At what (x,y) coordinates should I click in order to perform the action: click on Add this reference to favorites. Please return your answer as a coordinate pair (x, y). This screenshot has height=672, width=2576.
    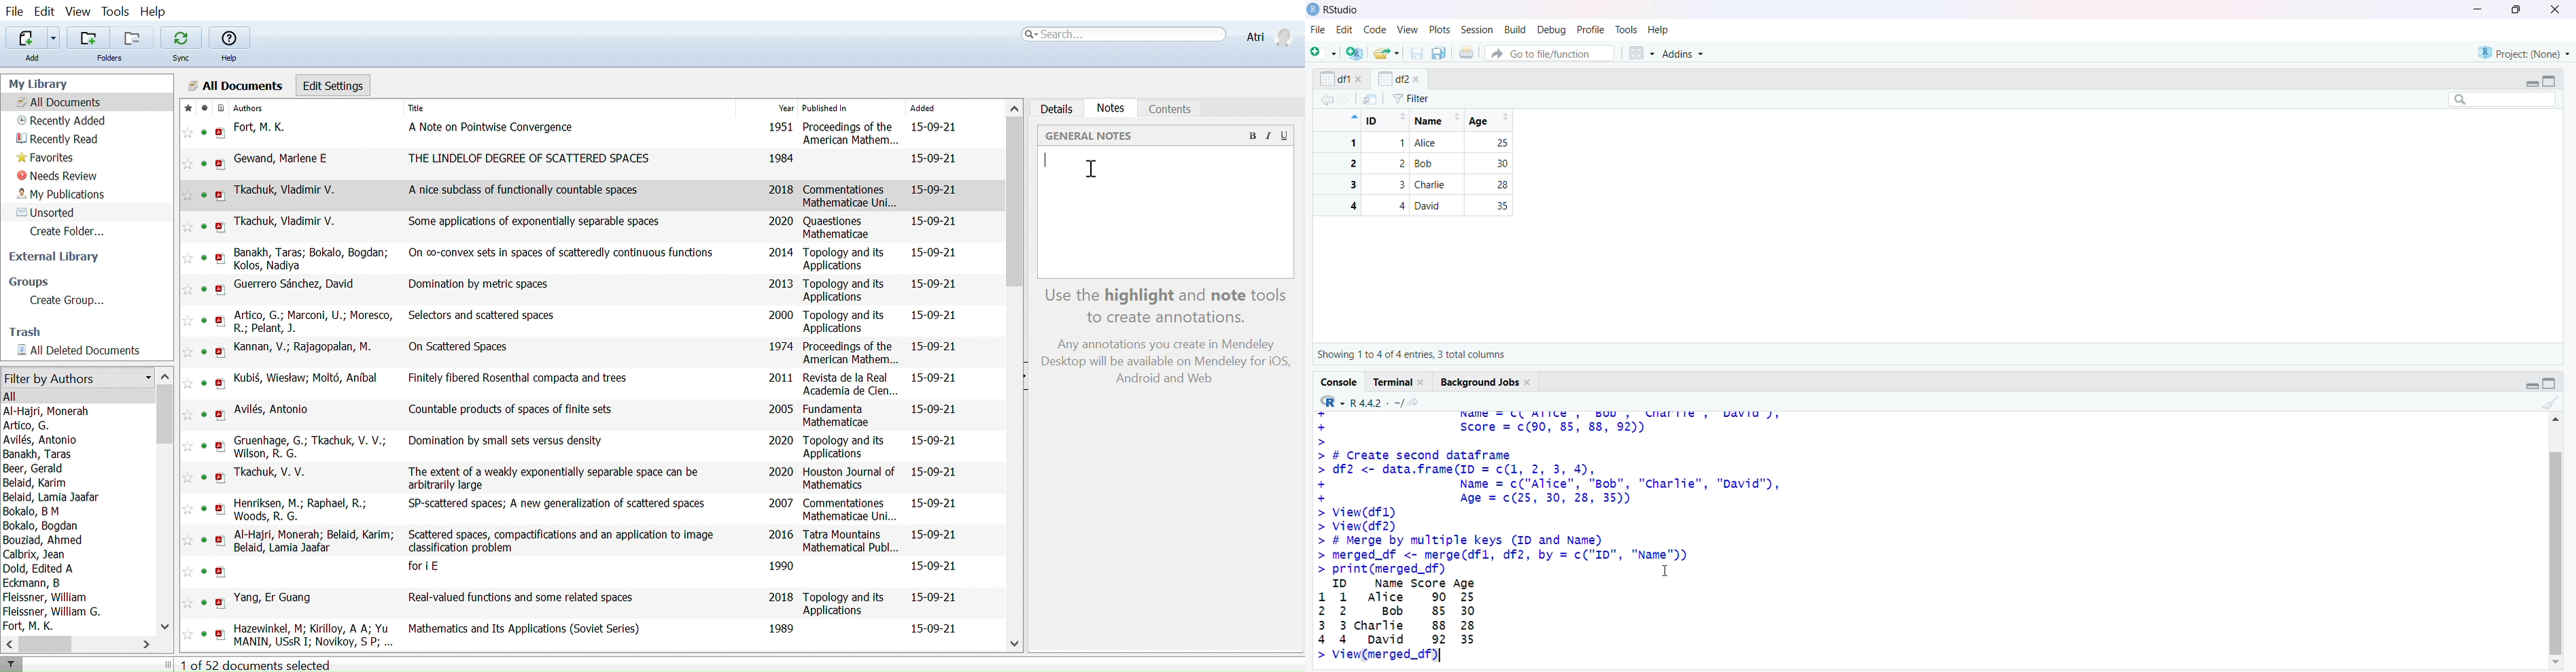
    Looking at the image, I should click on (188, 635).